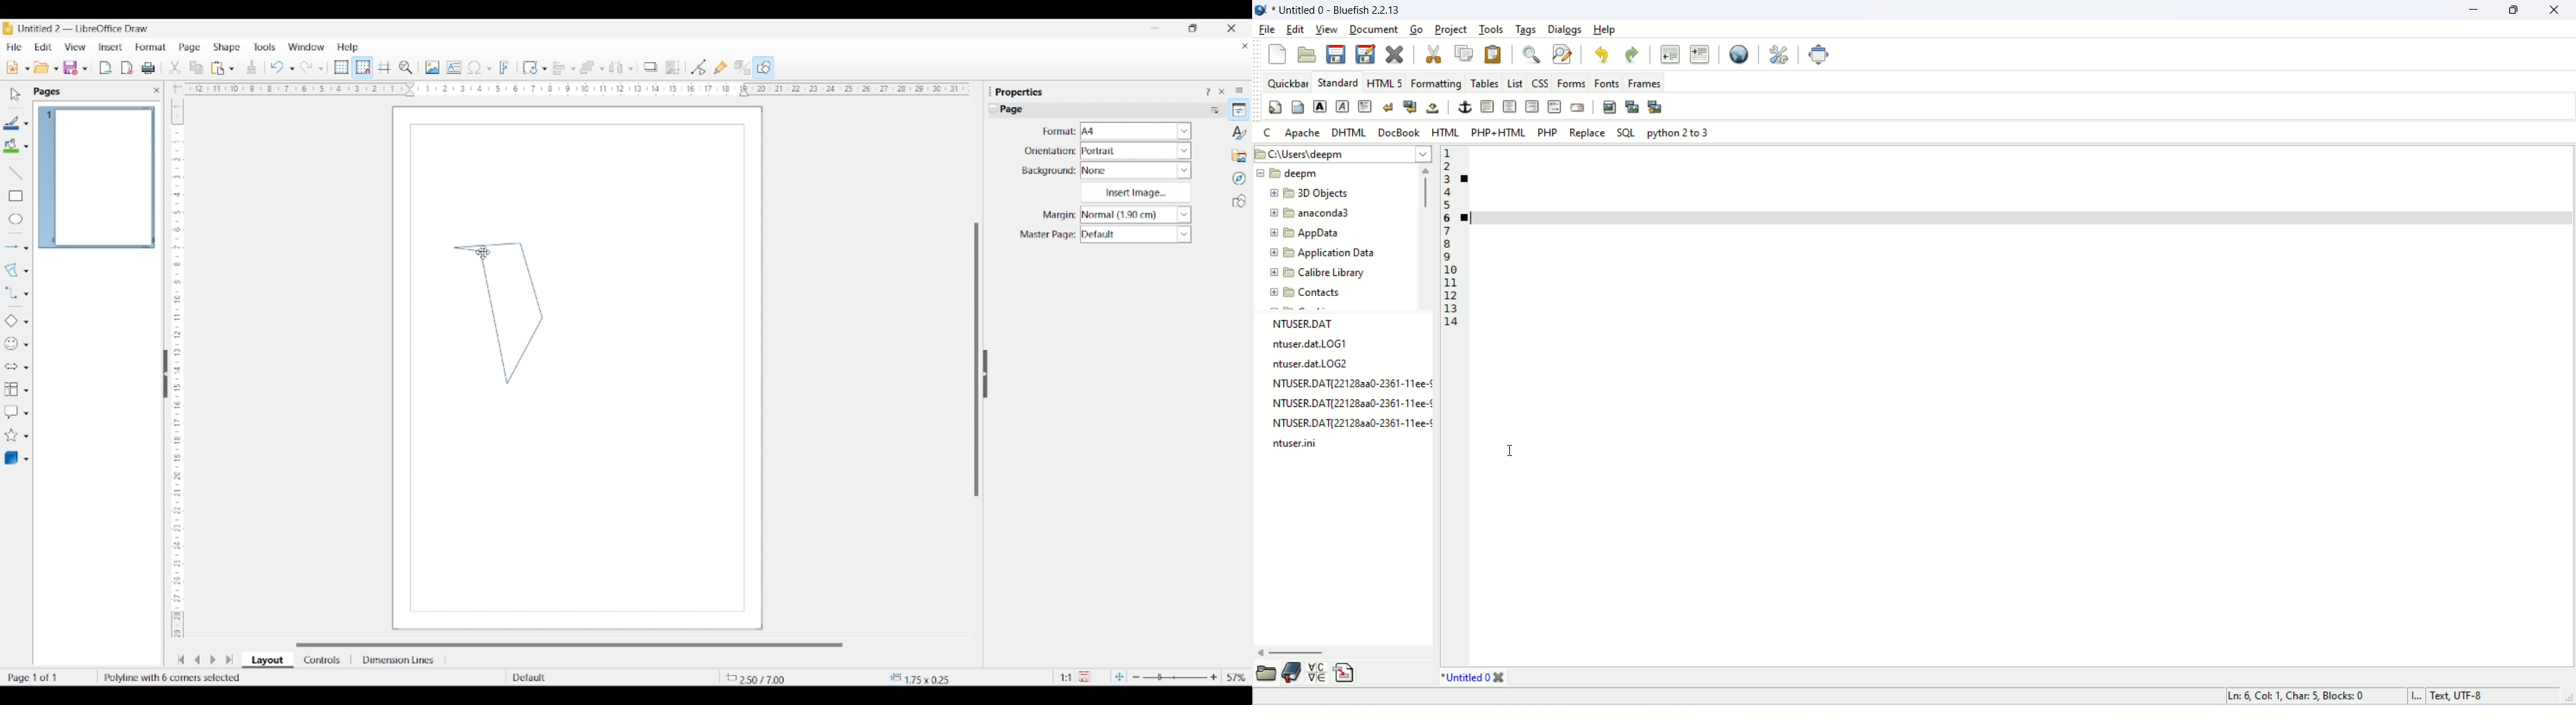 The image size is (2576, 728). What do you see at coordinates (1175, 677) in the screenshot?
I see `Slider to change zoom in/out` at bounding box center [1175, 677].